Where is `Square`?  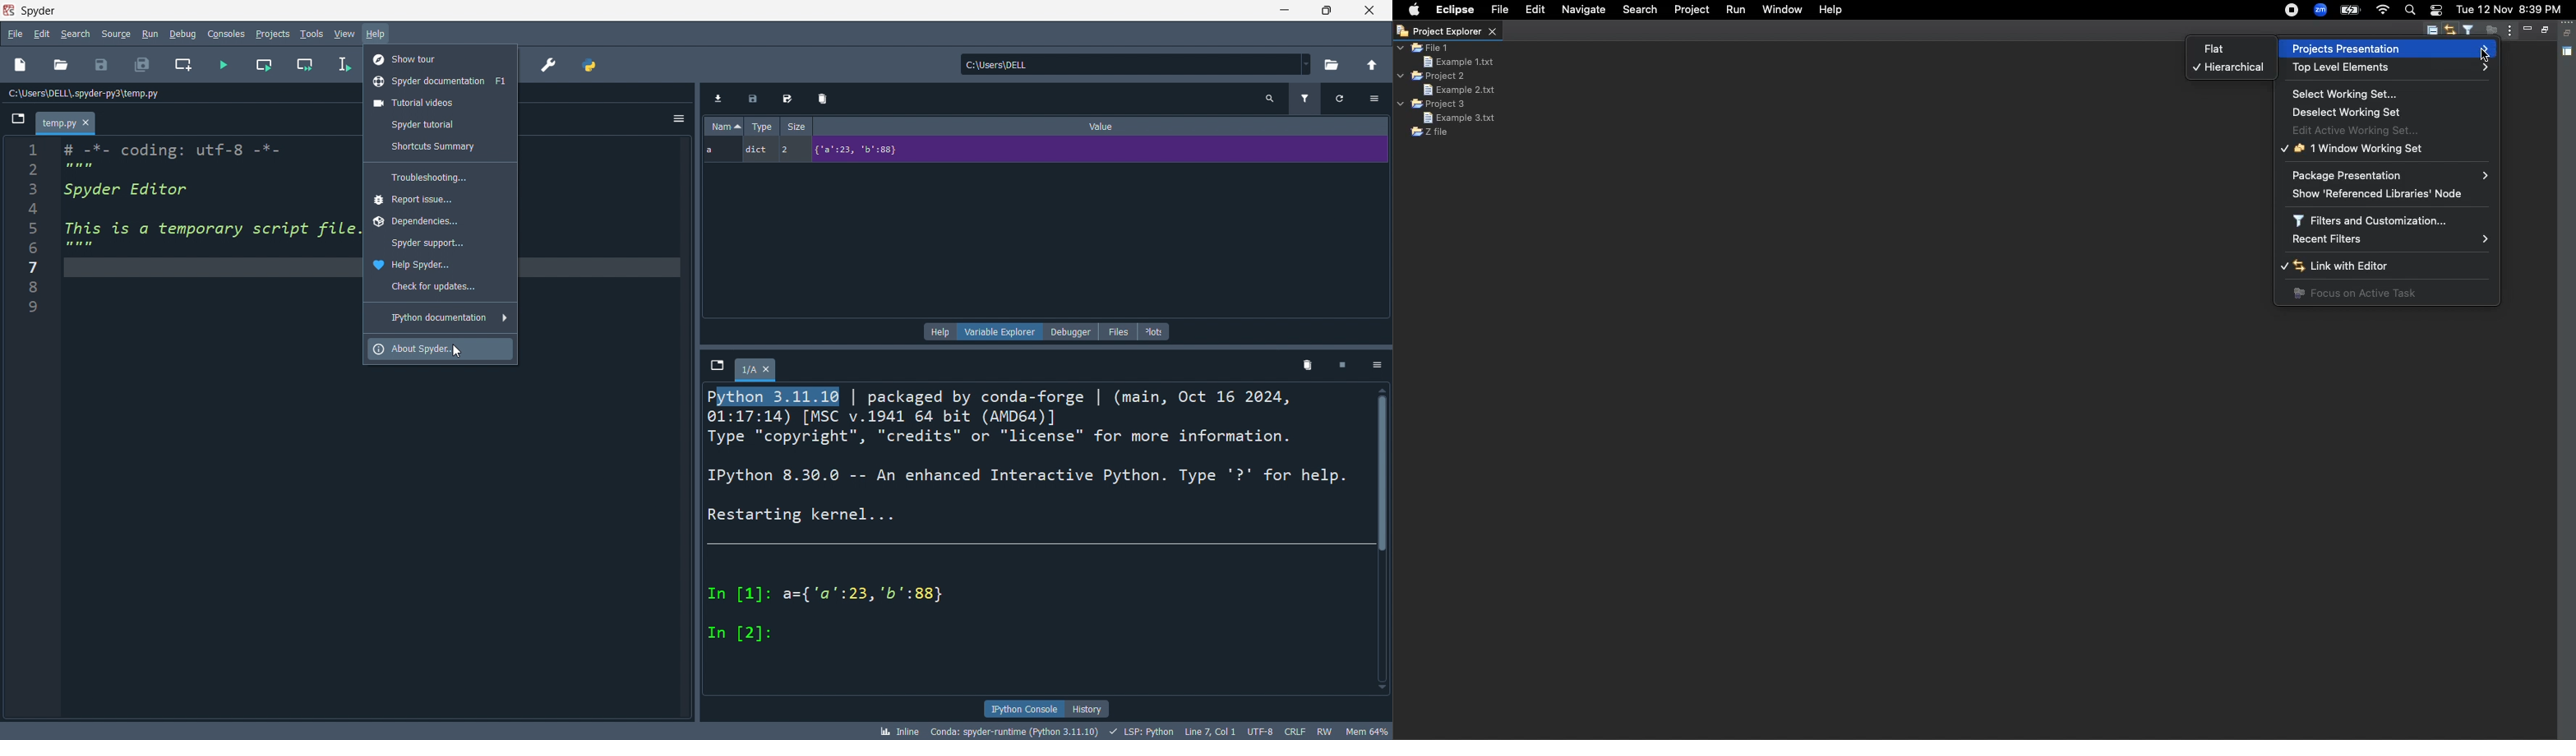 Square is located at coordinates (1342, 364).